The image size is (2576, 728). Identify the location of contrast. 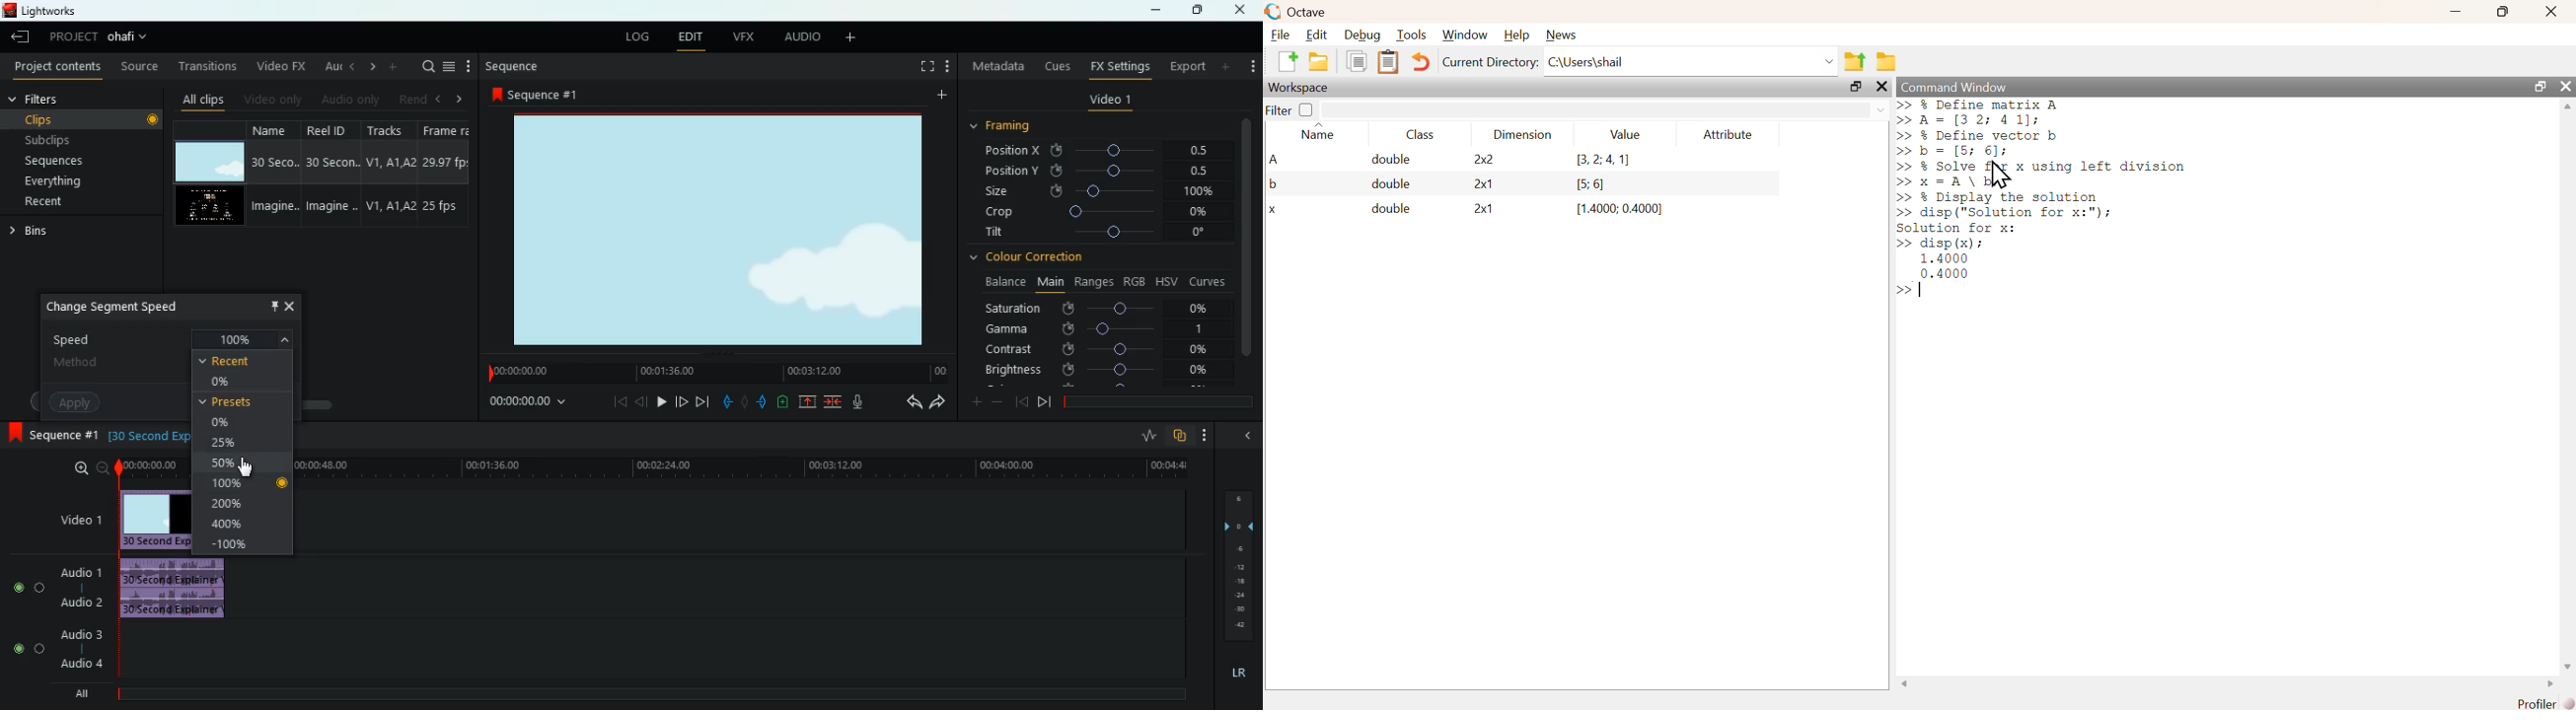
(1095, 350).